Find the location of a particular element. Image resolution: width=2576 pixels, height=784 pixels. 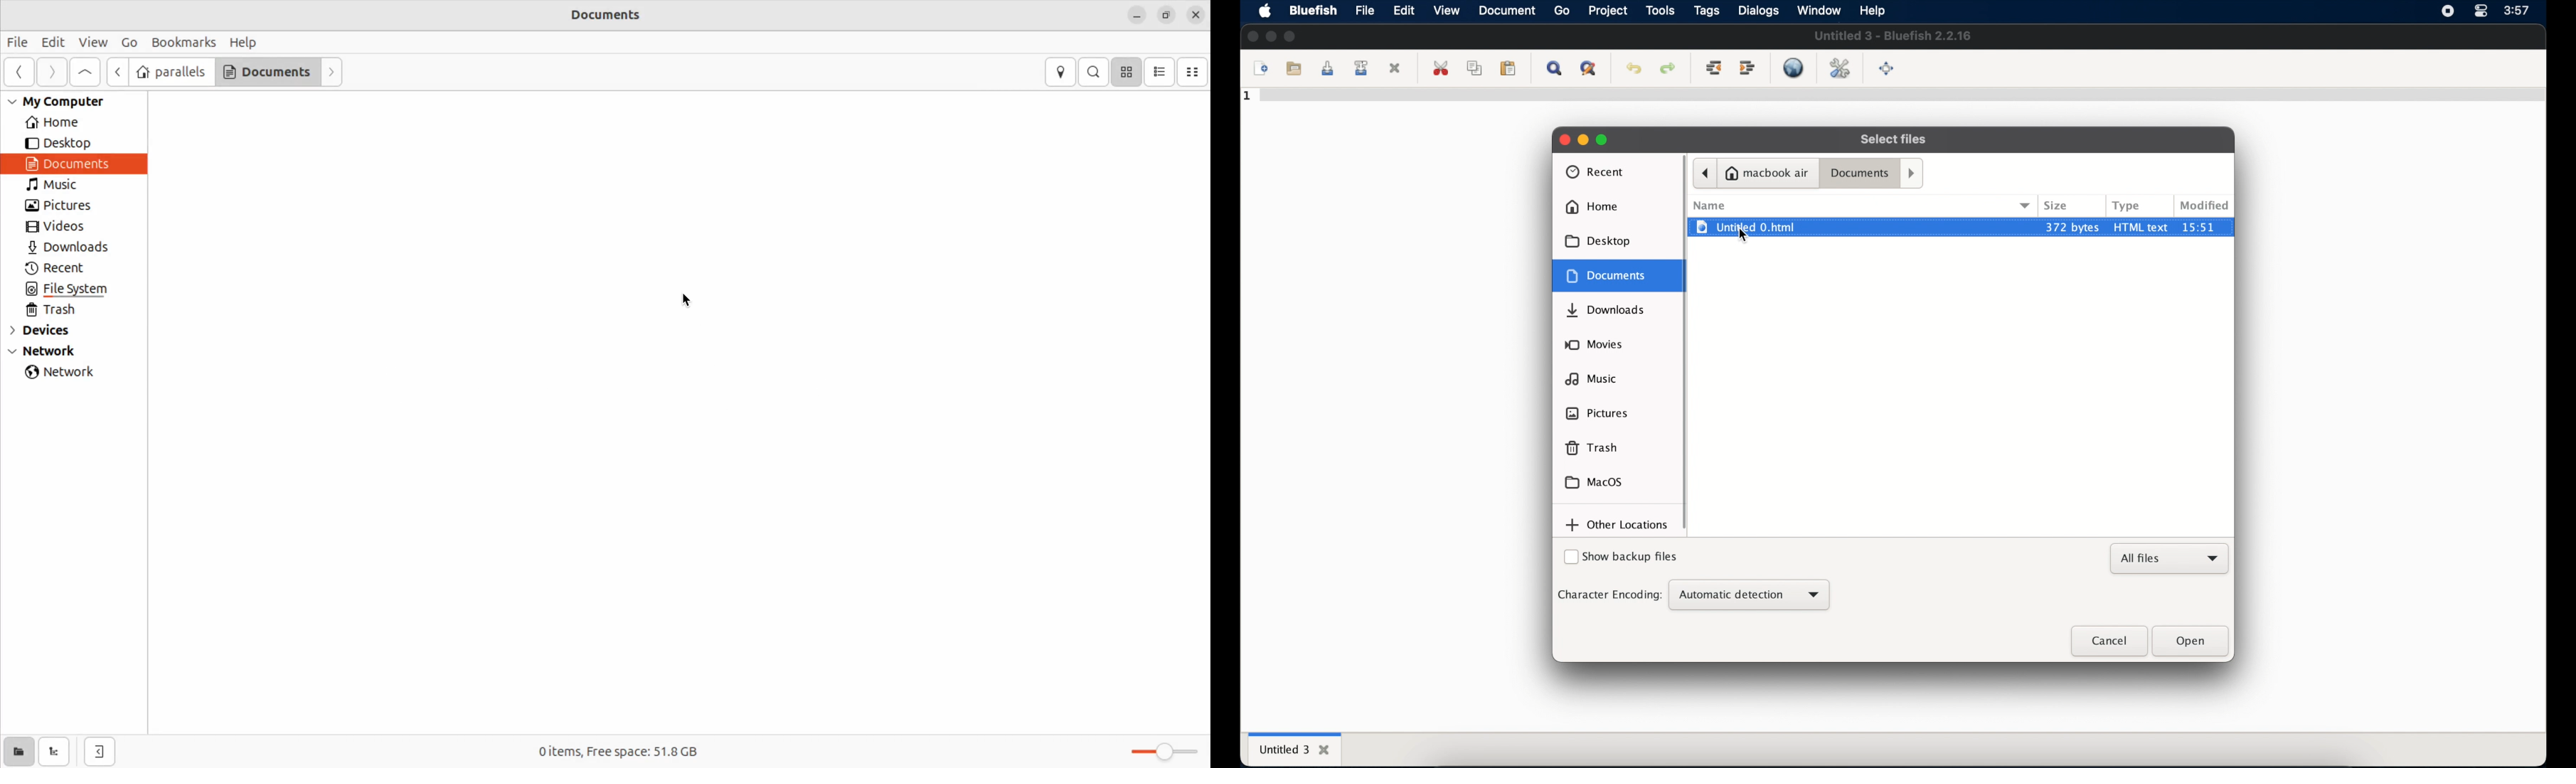

Downlaods is located at coordinates (72, 248).